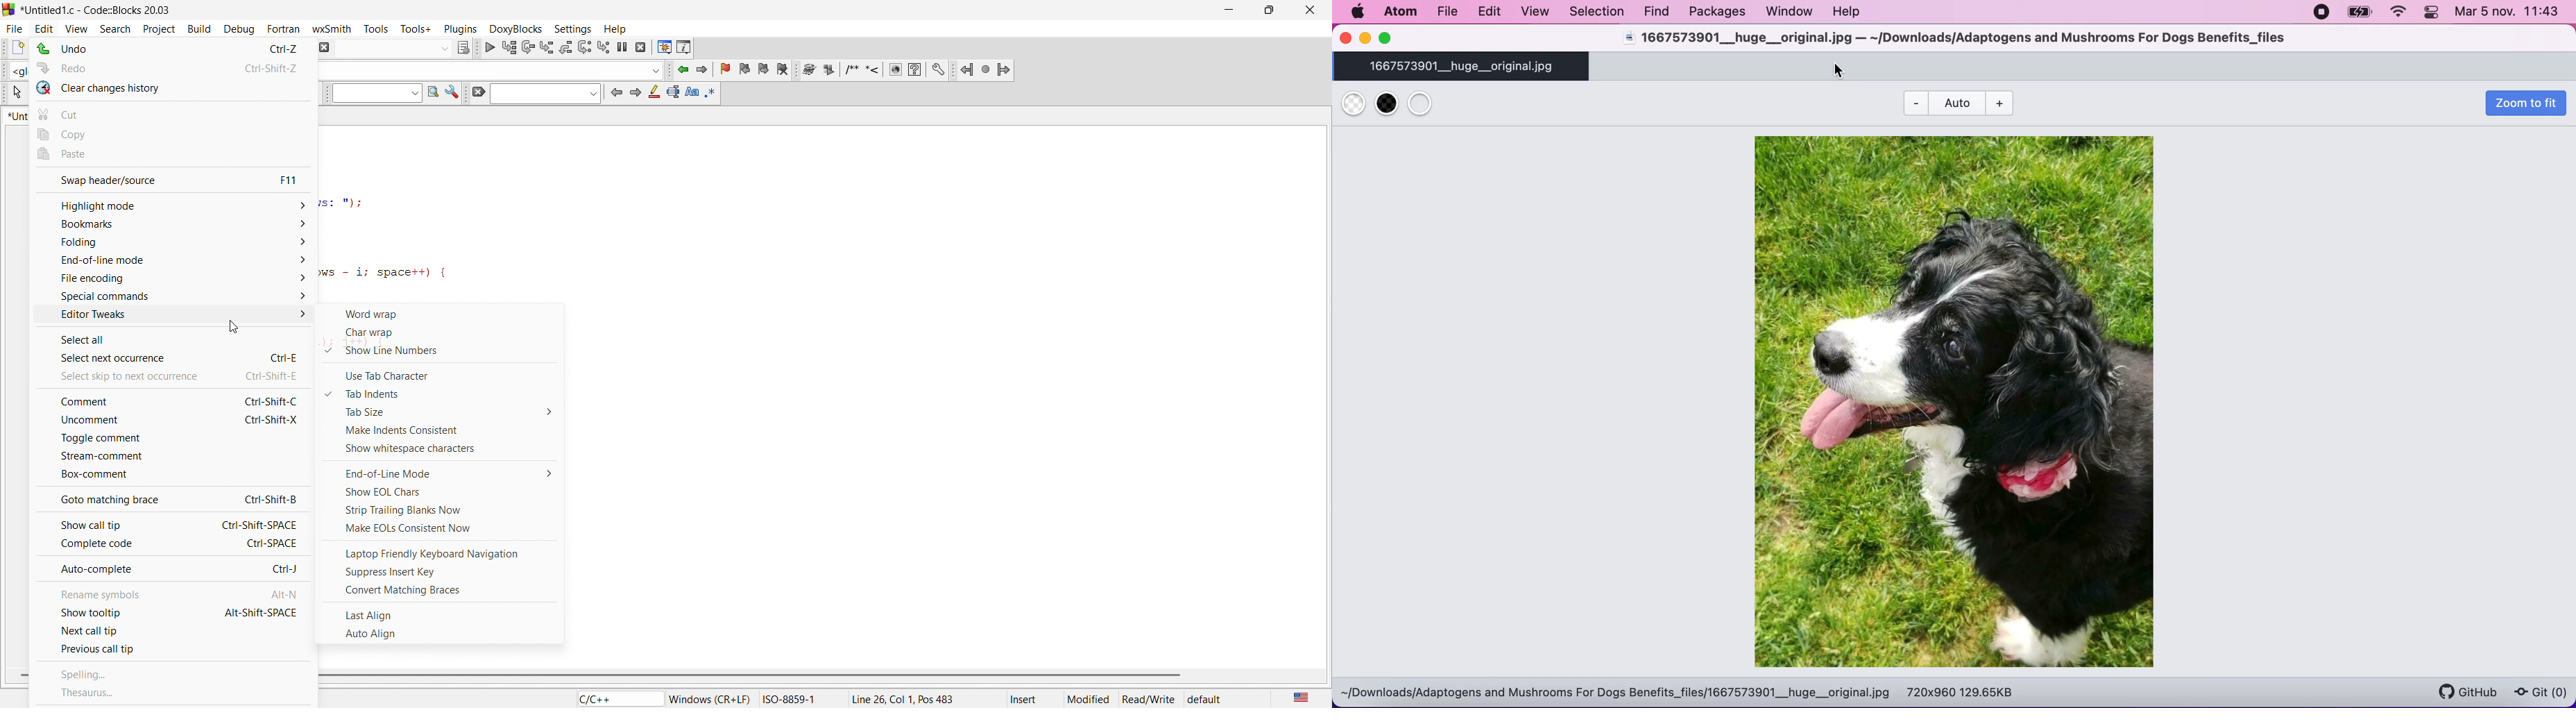  Describe the element at coordinates (1852, 13) in the screenshot. I see `help` at that location.